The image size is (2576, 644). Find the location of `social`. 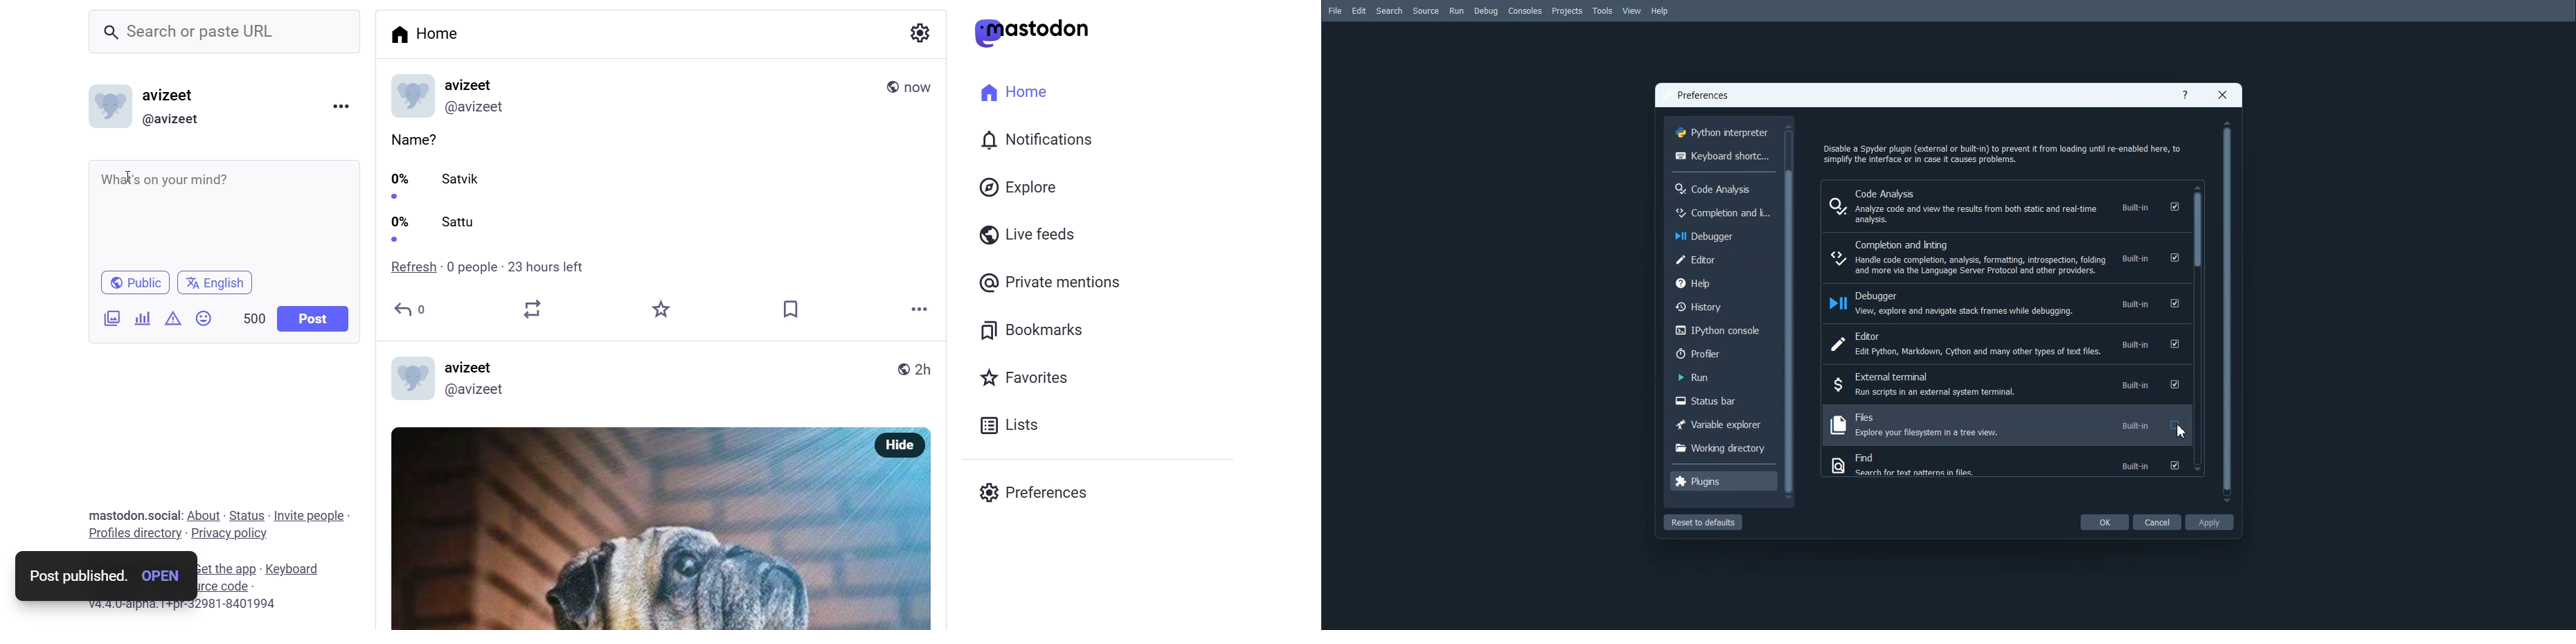

social is located at coordinates (162, 515).